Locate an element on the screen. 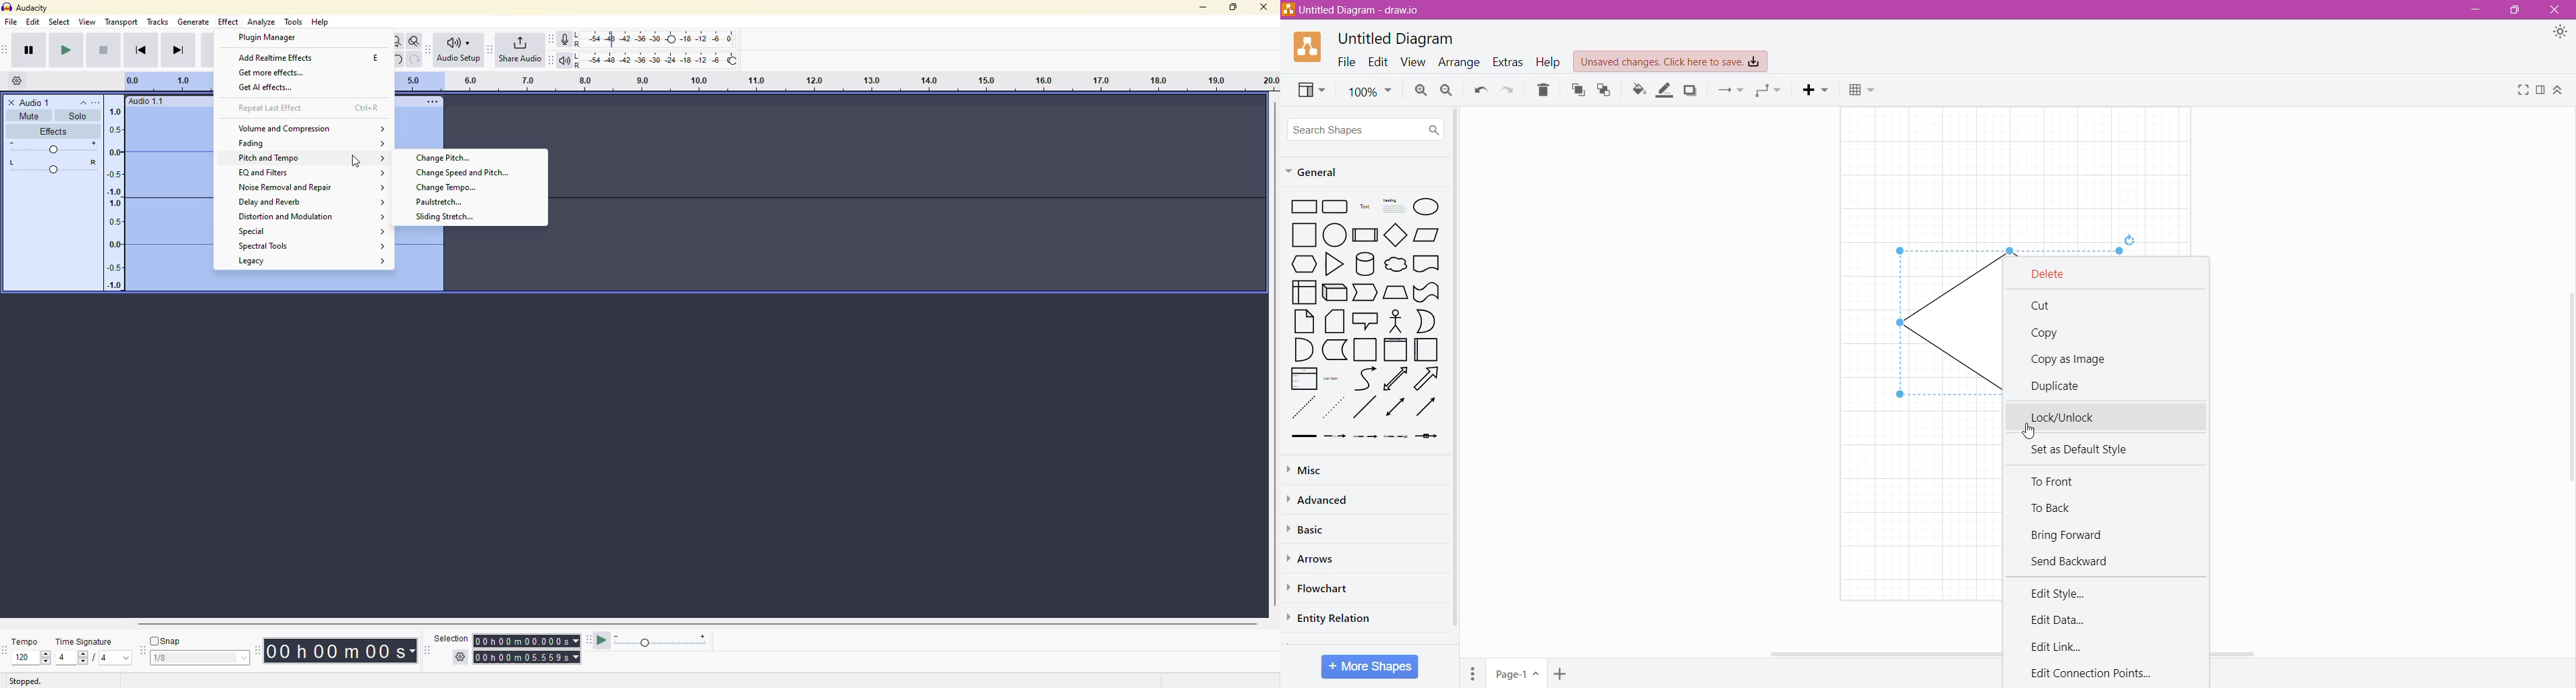 Image resolution: width=2576 pixels, height=700 pixels. View is located at coordinates (1310, 90).